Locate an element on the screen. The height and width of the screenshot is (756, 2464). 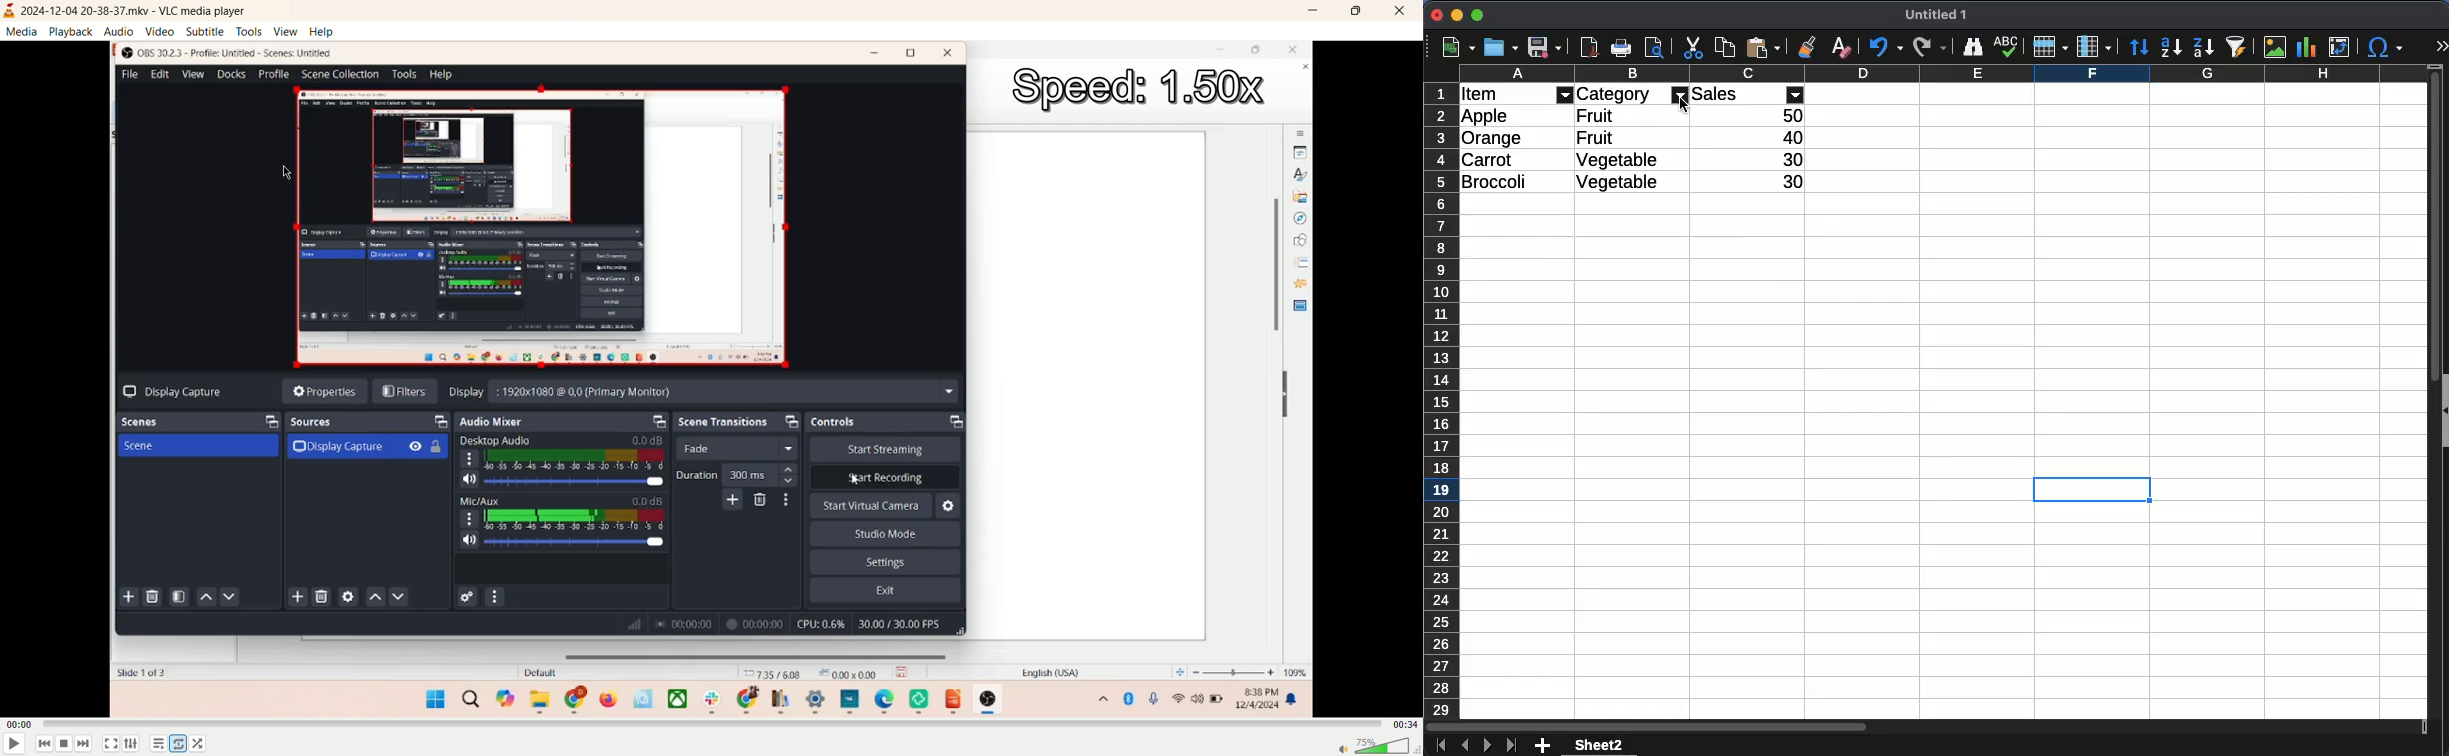
cut is located at coordinates (1694, 48).